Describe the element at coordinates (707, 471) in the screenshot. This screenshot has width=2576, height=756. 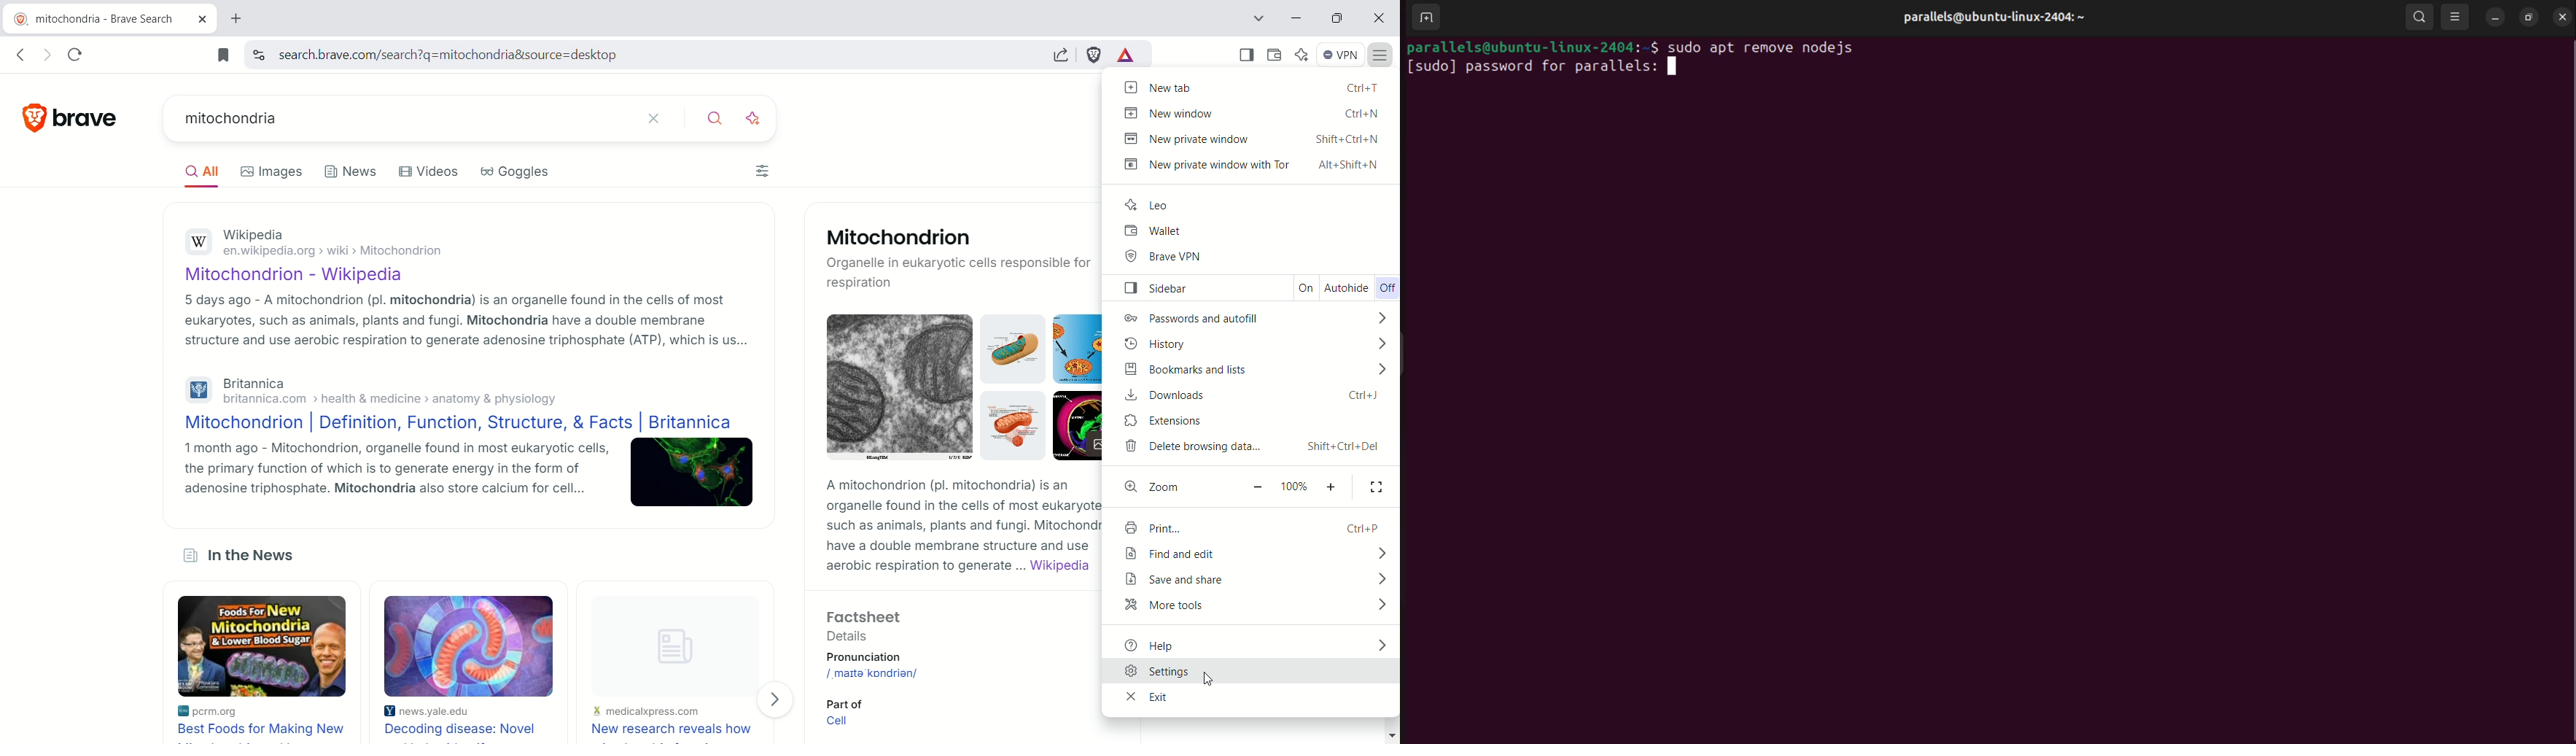
I see `mitochondrion image` at that location.